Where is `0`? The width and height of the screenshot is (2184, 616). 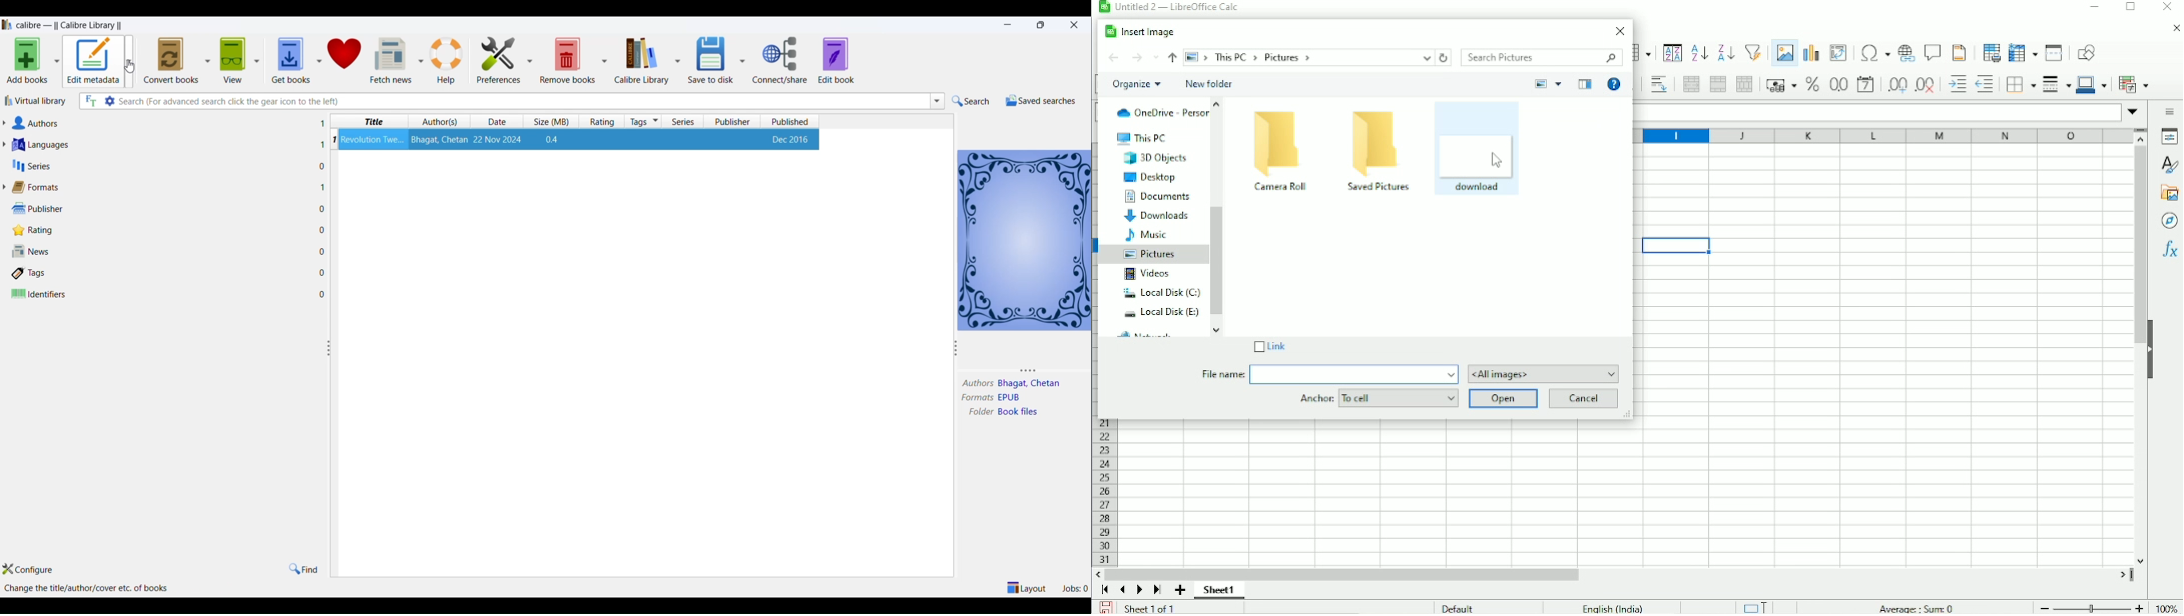
0 is located at coordinates (322, 251).